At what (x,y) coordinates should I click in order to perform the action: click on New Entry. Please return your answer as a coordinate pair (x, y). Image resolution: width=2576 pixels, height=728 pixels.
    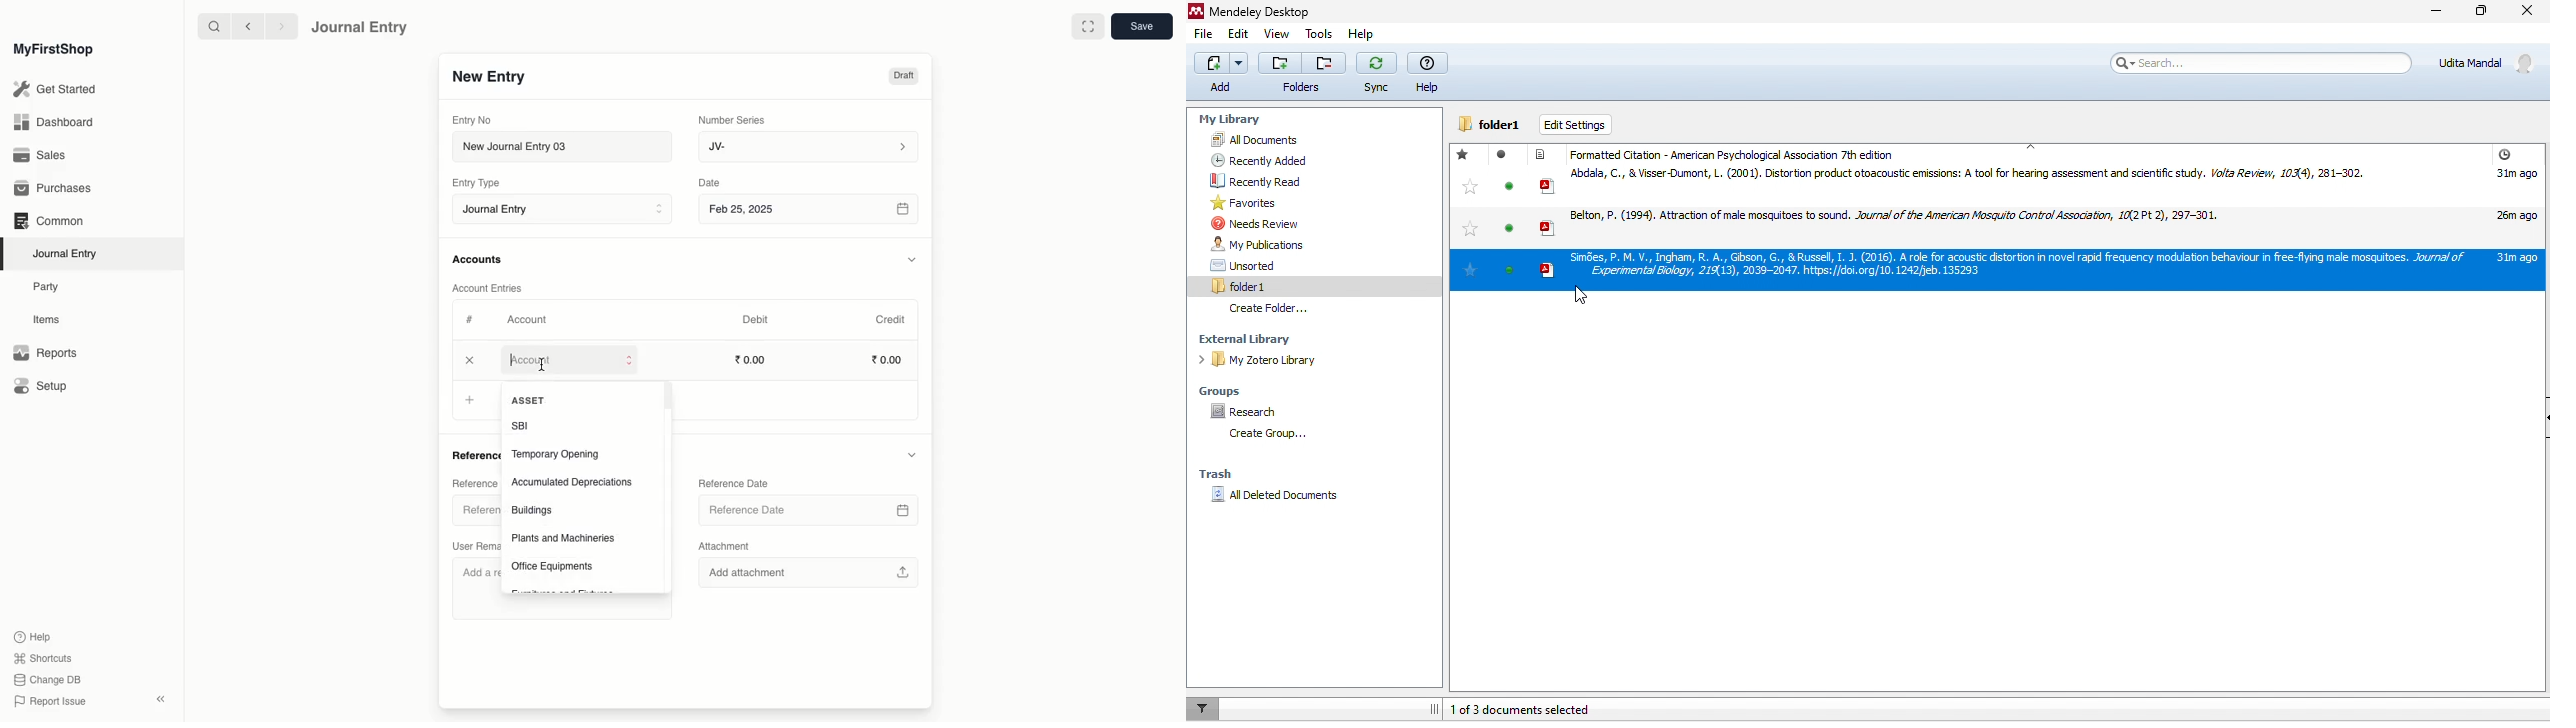
    Looking at the image, I should click on (489, 77).